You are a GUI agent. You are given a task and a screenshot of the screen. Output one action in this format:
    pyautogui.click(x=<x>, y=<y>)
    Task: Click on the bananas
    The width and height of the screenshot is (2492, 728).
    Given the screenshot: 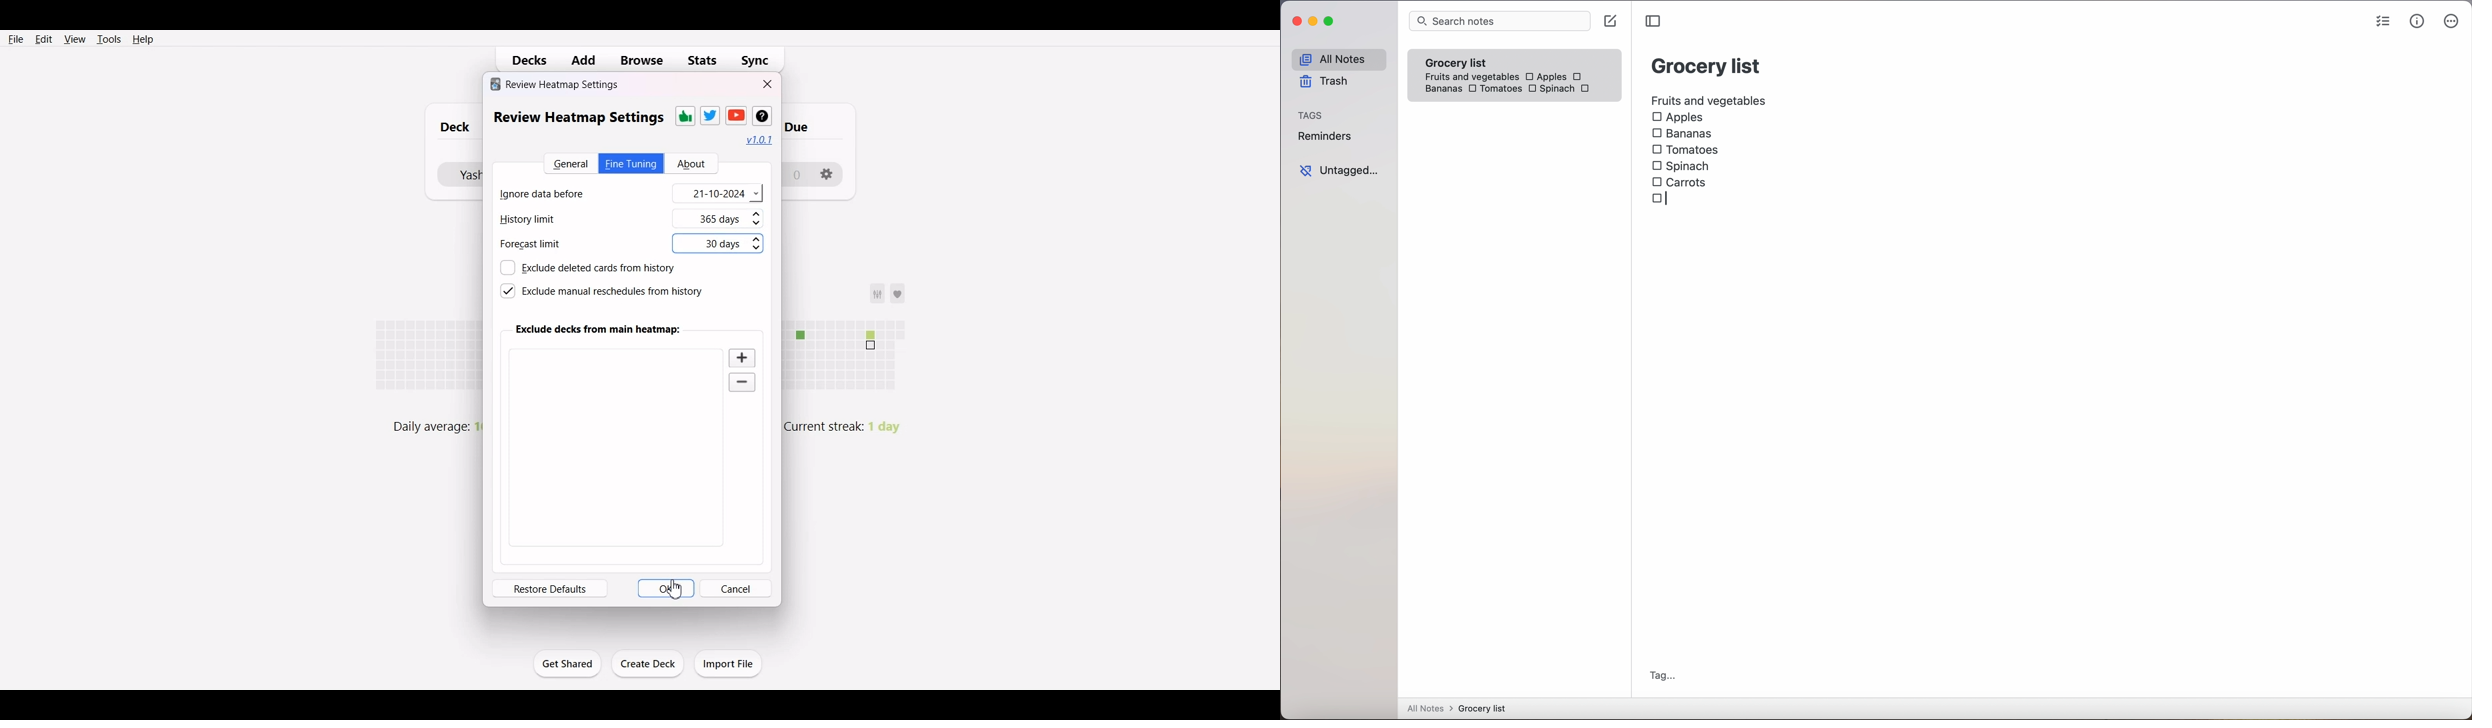 What is the action you would take?
    pyautogui.click(x=1442, y=89)
    